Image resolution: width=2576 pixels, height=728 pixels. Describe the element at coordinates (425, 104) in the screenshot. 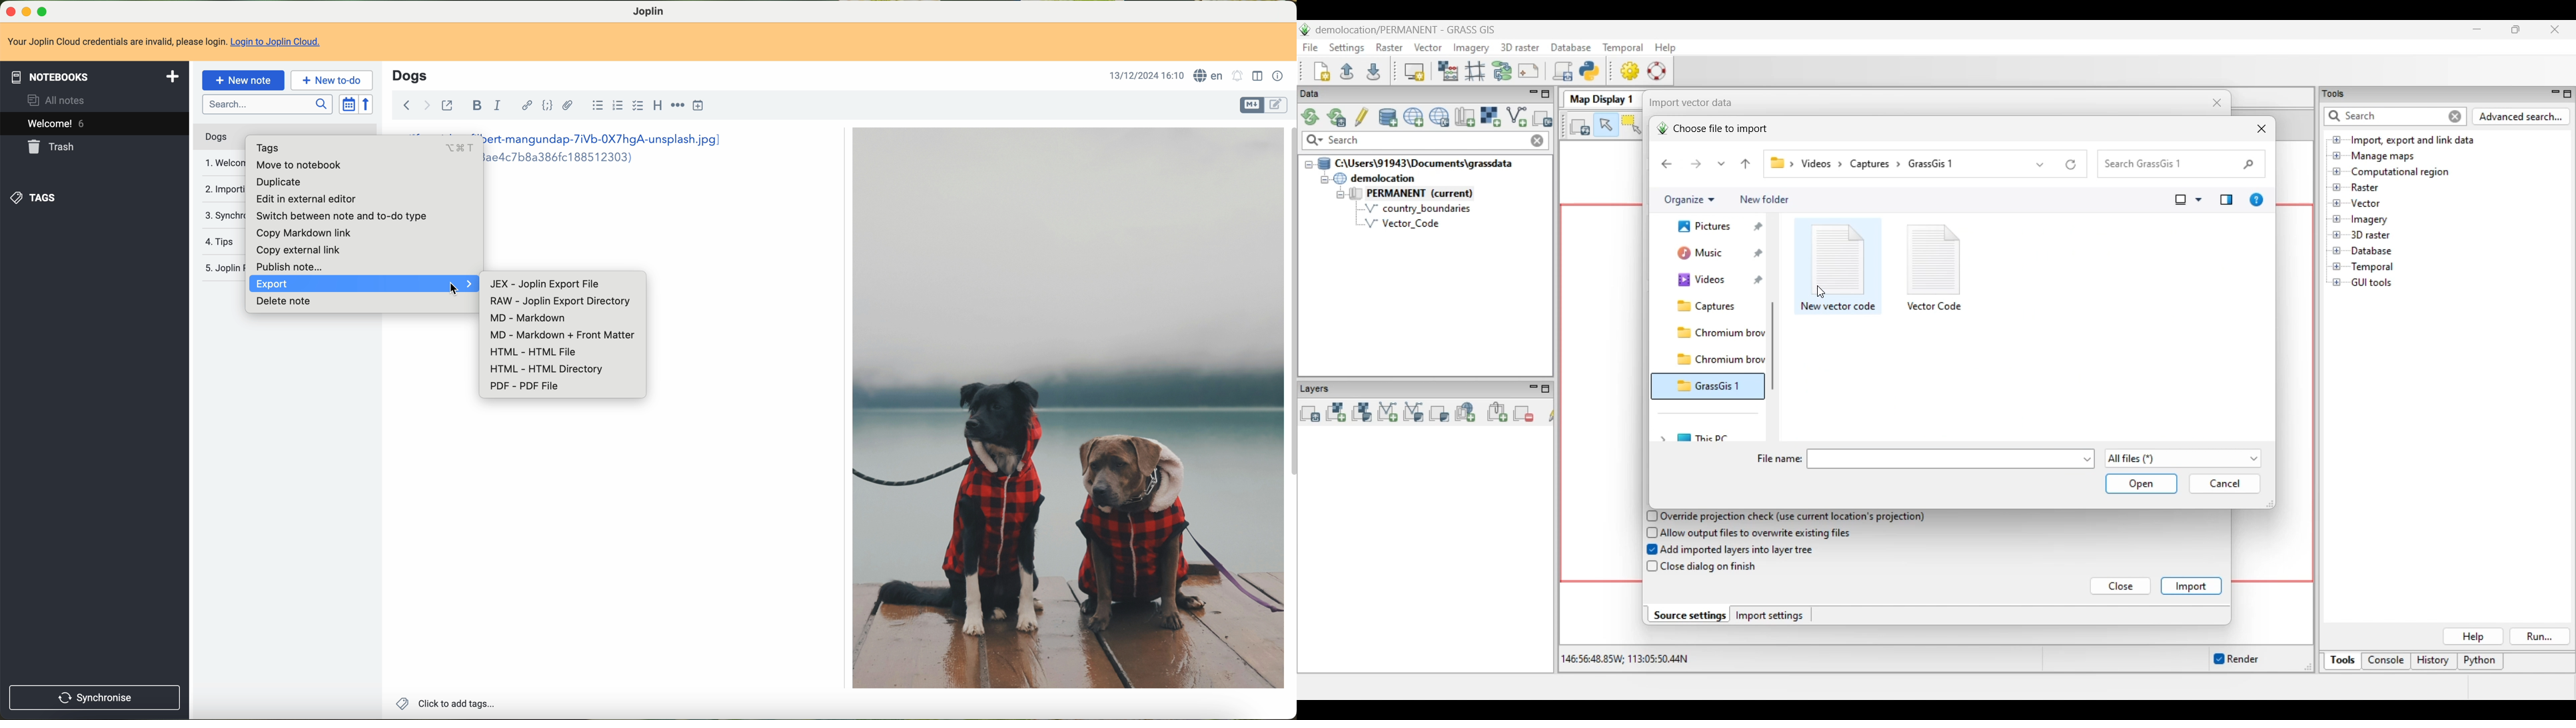

I see `navigate foward arrow` at that location.